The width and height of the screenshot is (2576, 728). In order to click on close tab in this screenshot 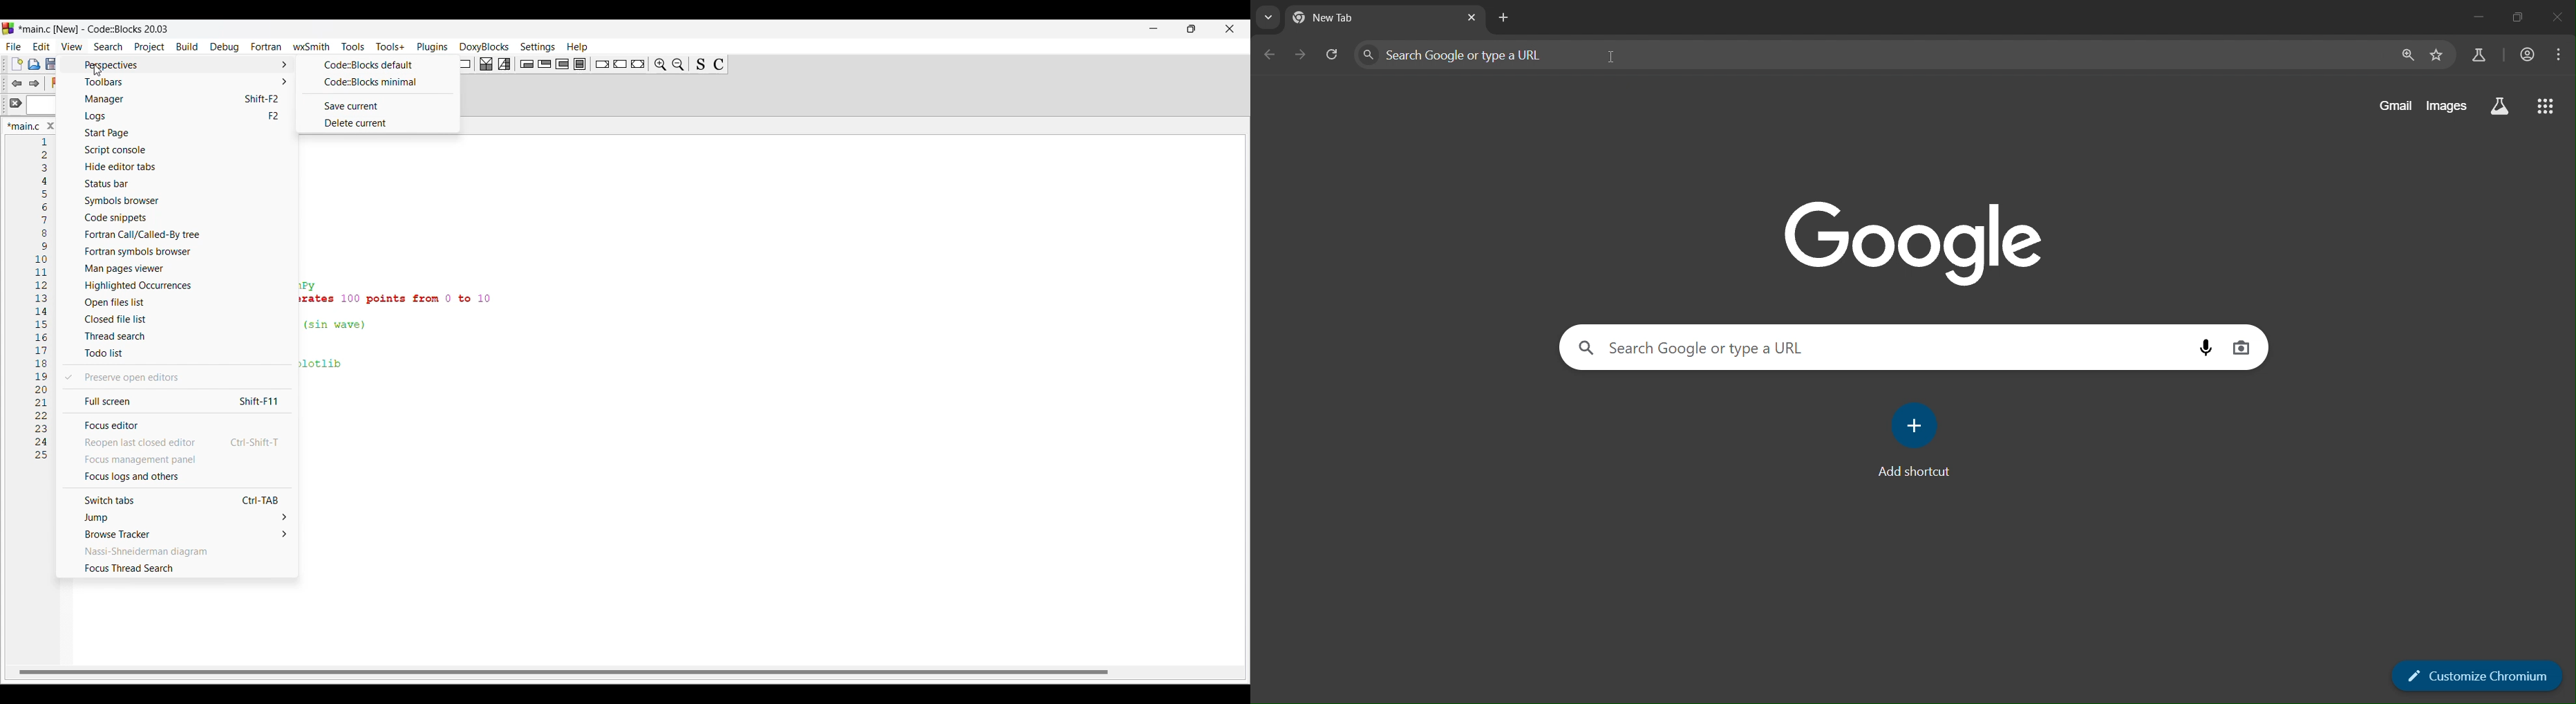, I will do `click(1473, 17)`.